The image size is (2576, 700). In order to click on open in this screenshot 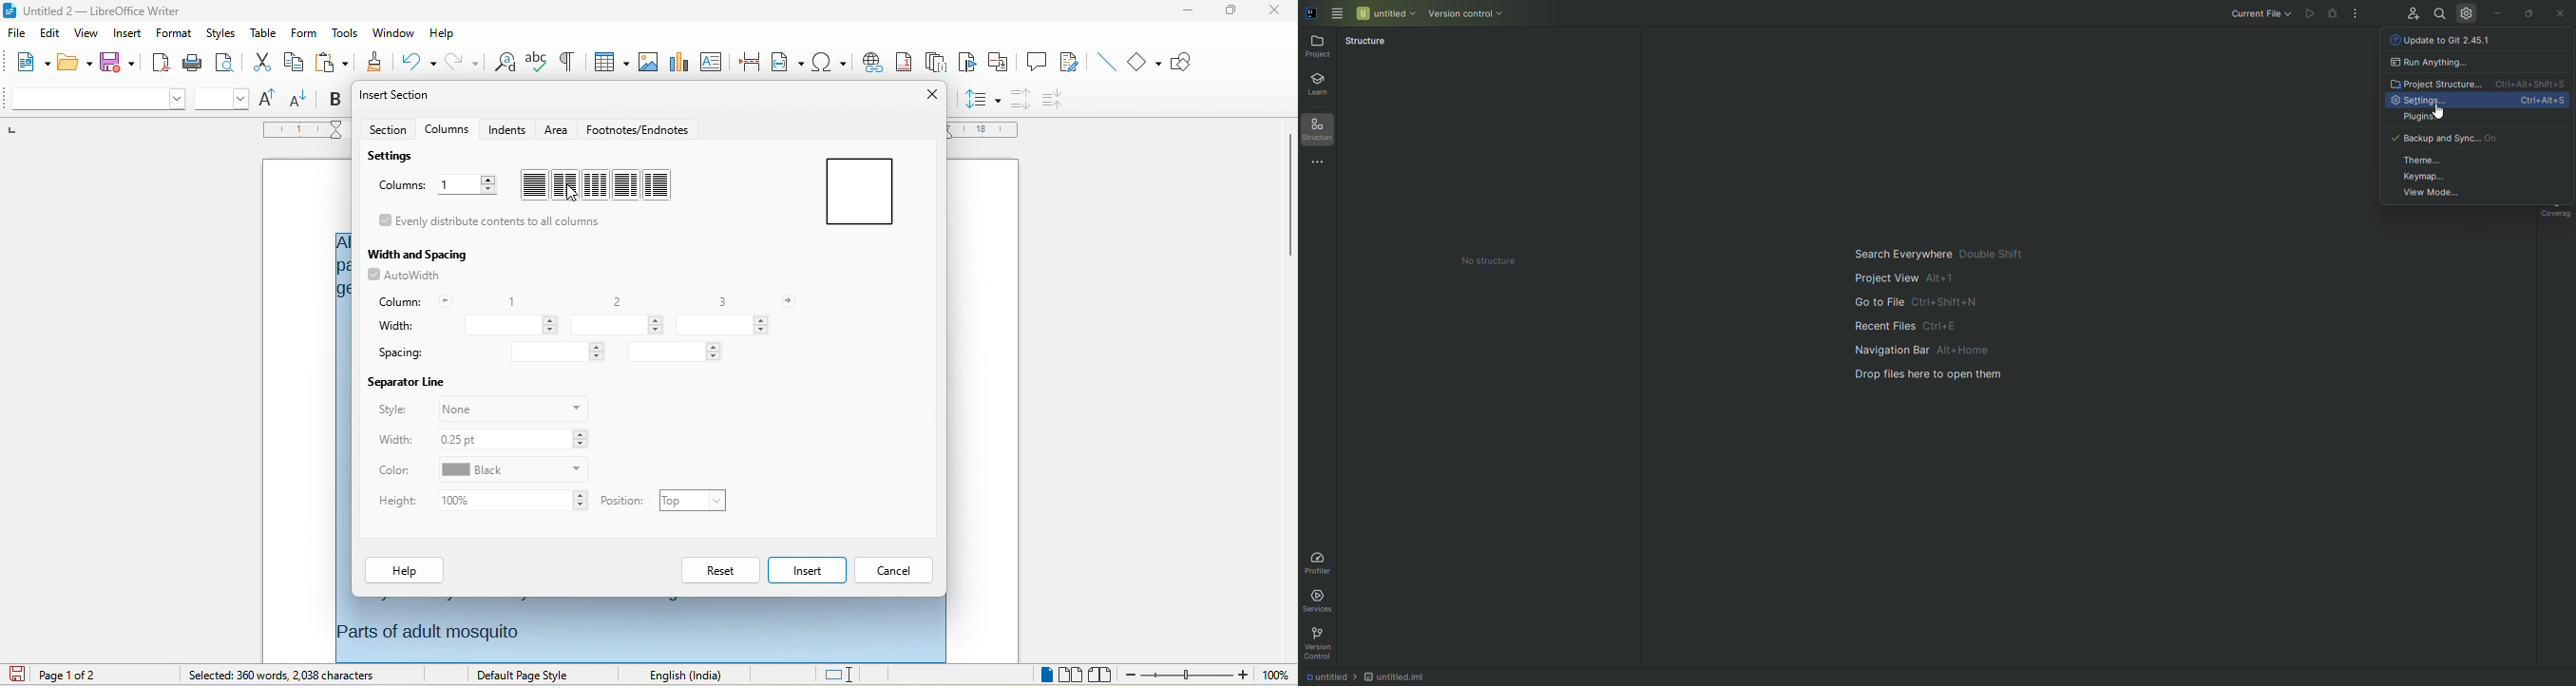, I will do `click(74, 61)`.